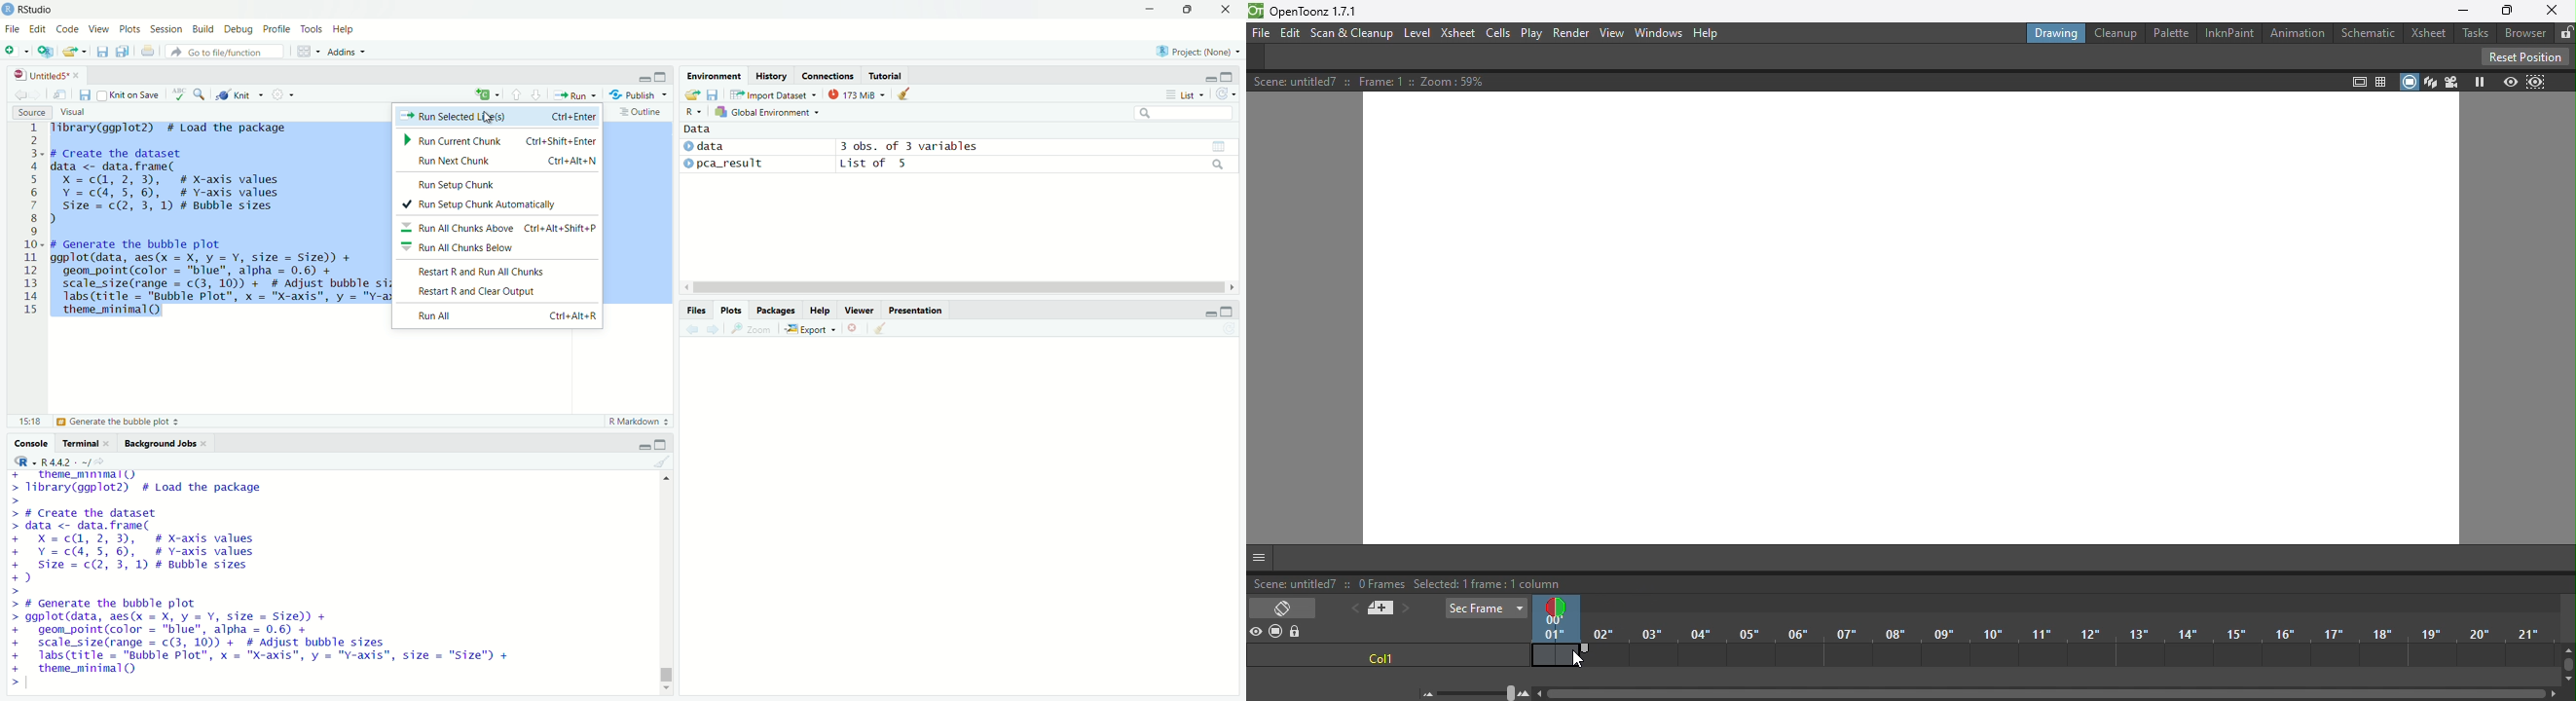 The image size is (2576, 728). I want to click on go forward, so click(40, 93).